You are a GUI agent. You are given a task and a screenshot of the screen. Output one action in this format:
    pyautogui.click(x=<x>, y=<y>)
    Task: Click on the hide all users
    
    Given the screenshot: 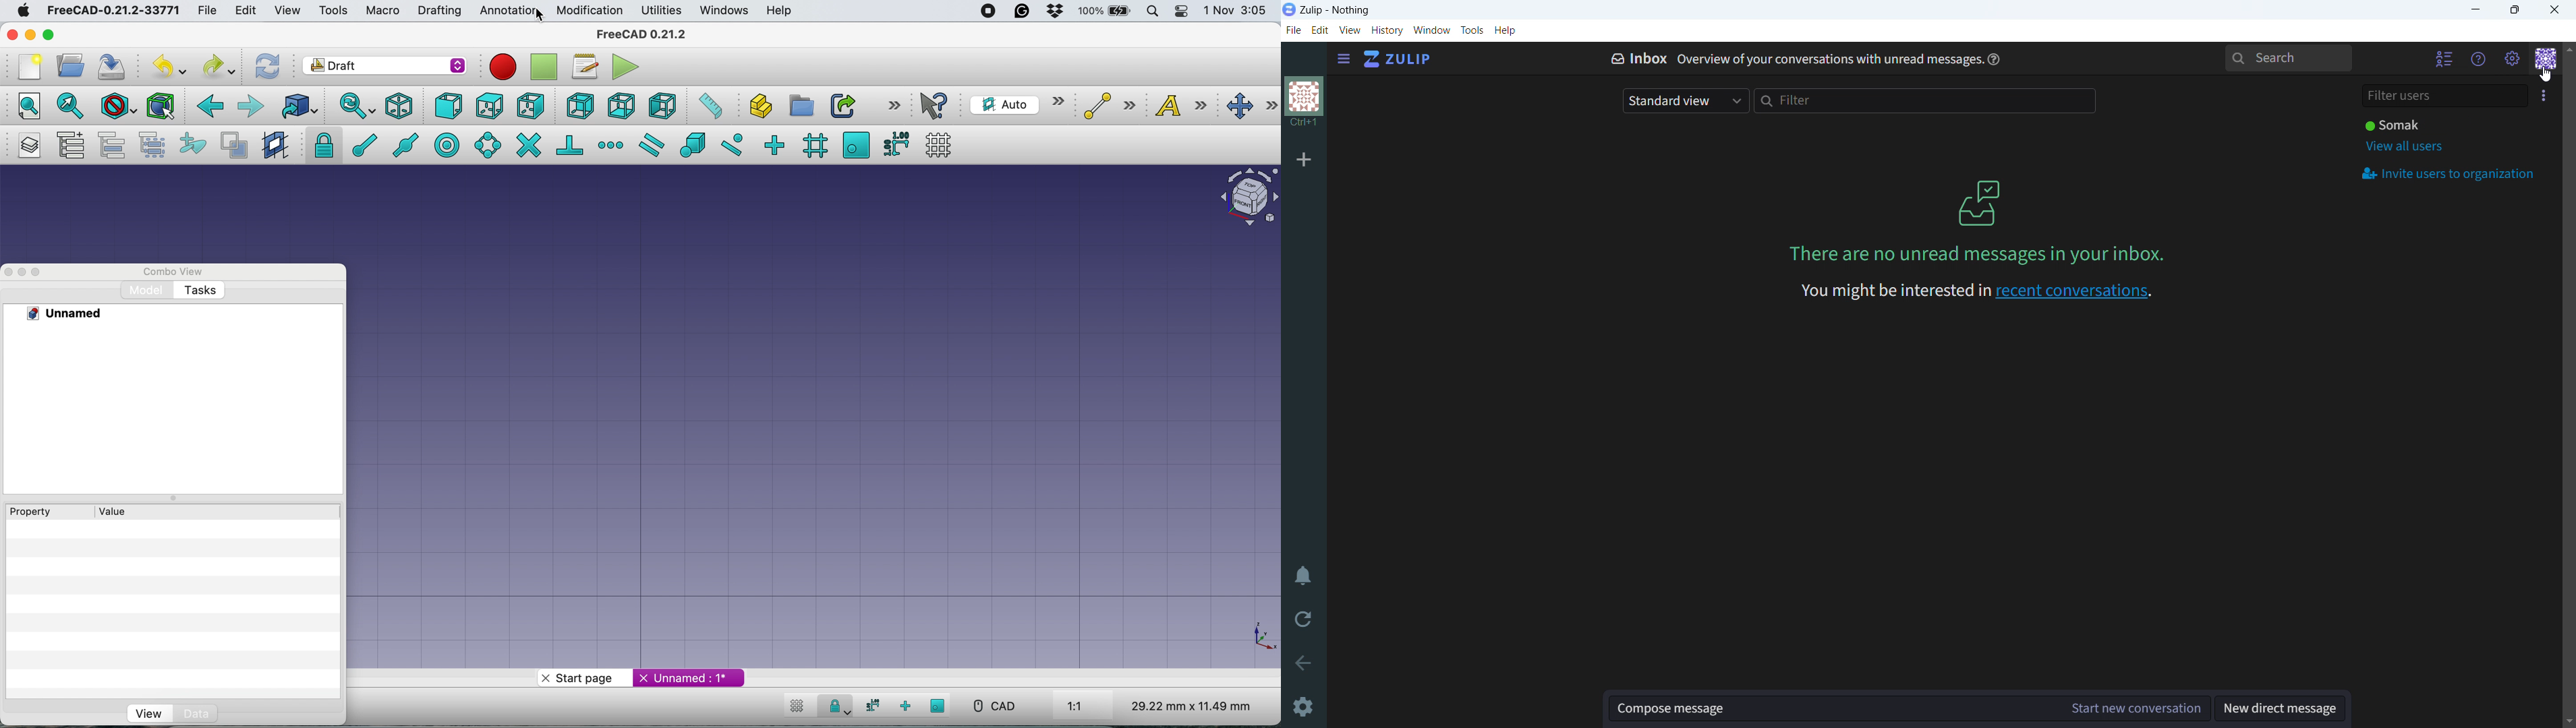 What is the action you would take?
    pyautogui.click(x=2444, y=60)
    